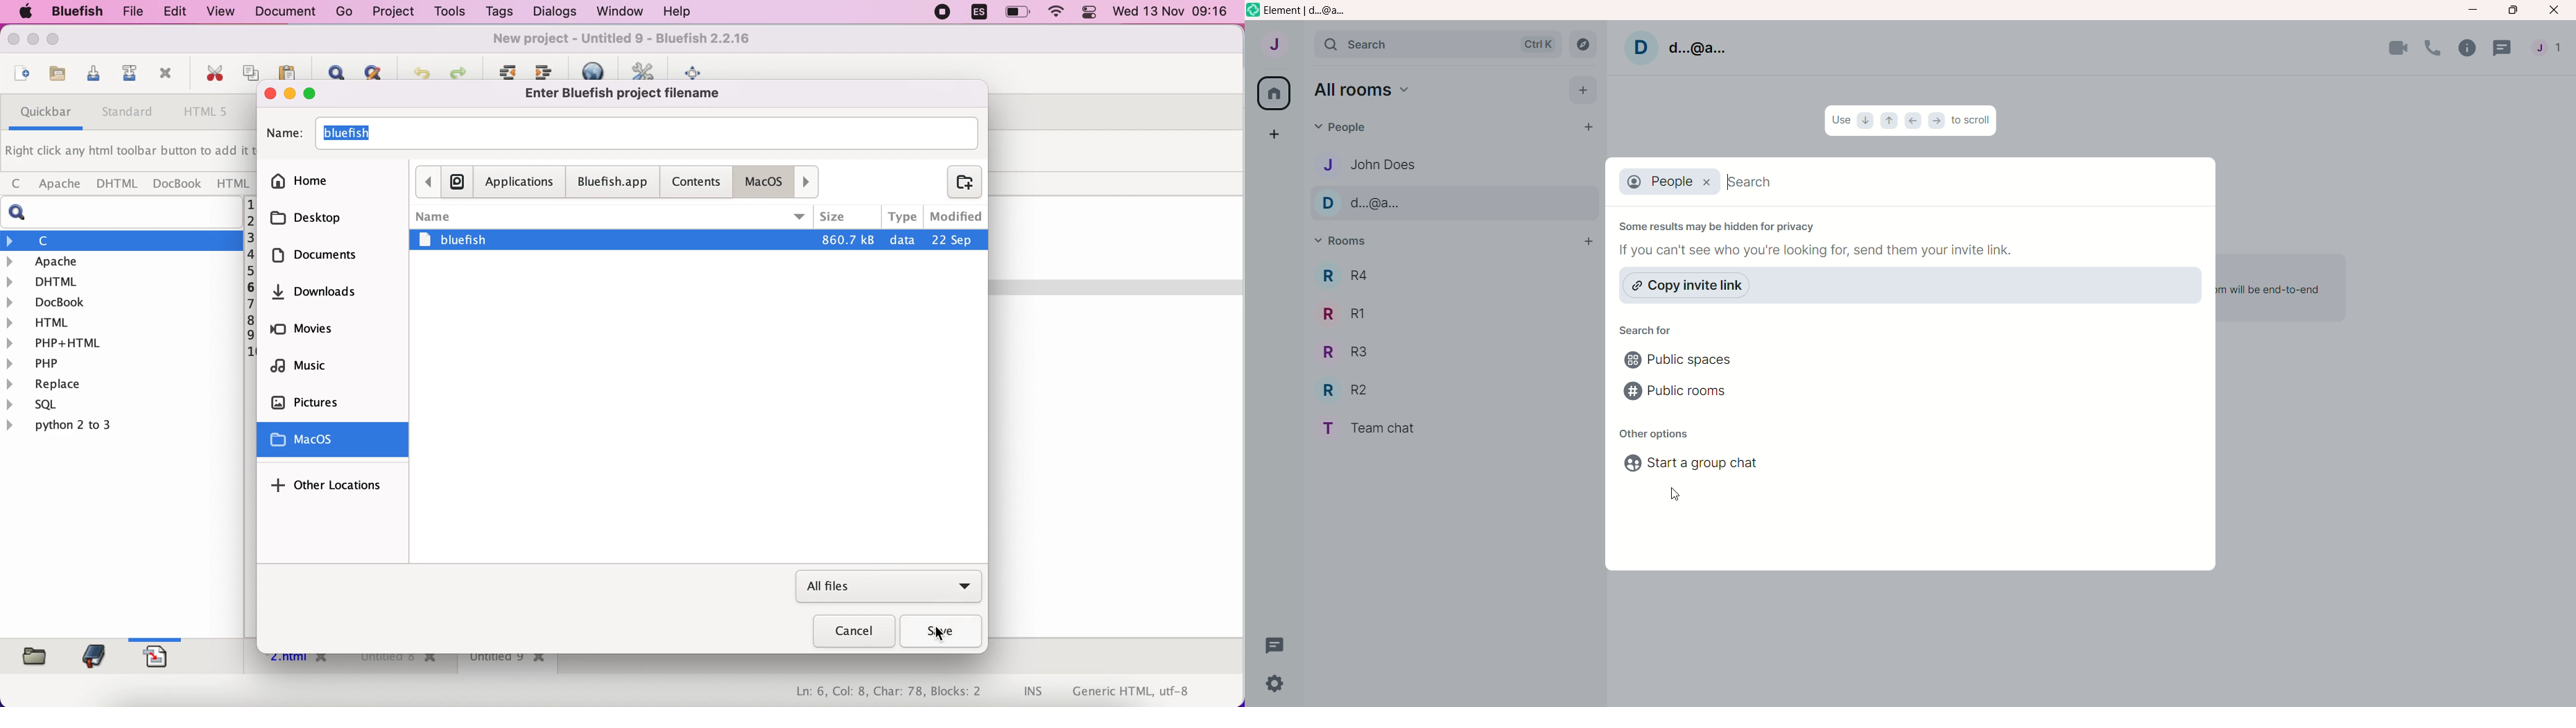 The width and height of the screenshot is (2576, 728). Describe the element at coordinates (1342, 275) in the screenshot. I see `R4` at that location.